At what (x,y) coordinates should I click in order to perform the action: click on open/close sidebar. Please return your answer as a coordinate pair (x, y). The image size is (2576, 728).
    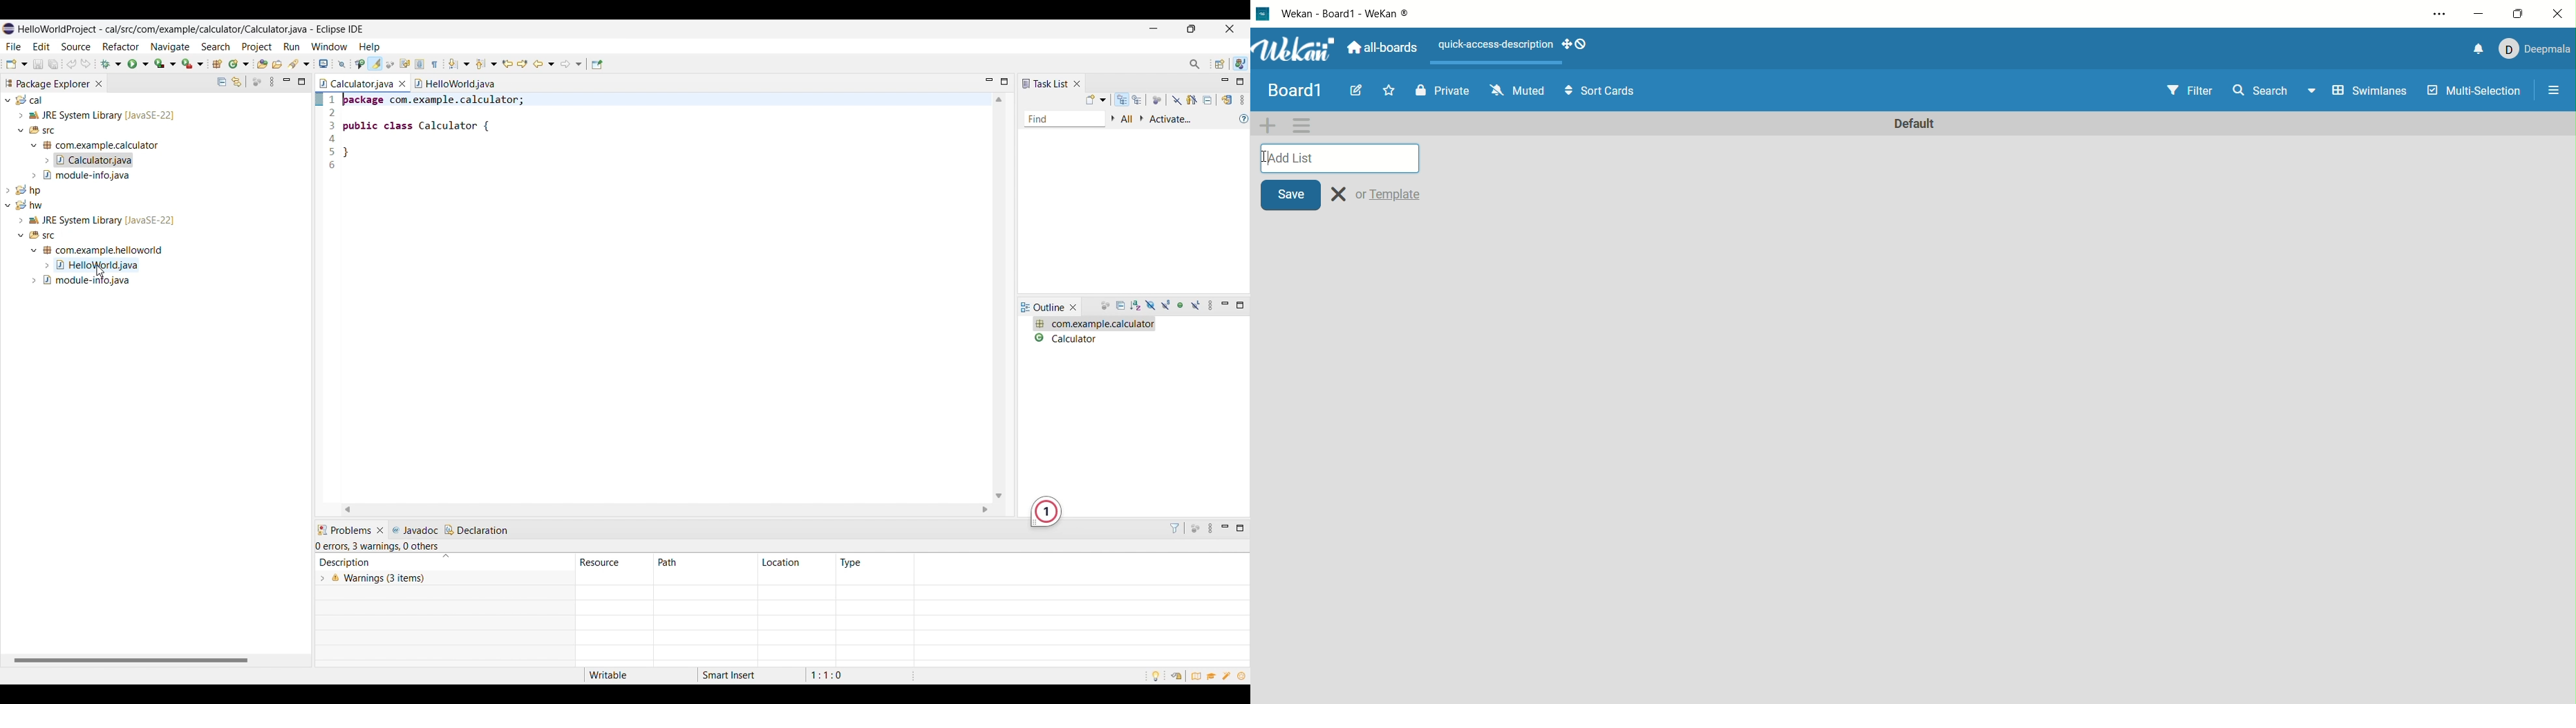
    Looking at the image, I should click on (2558, 88).